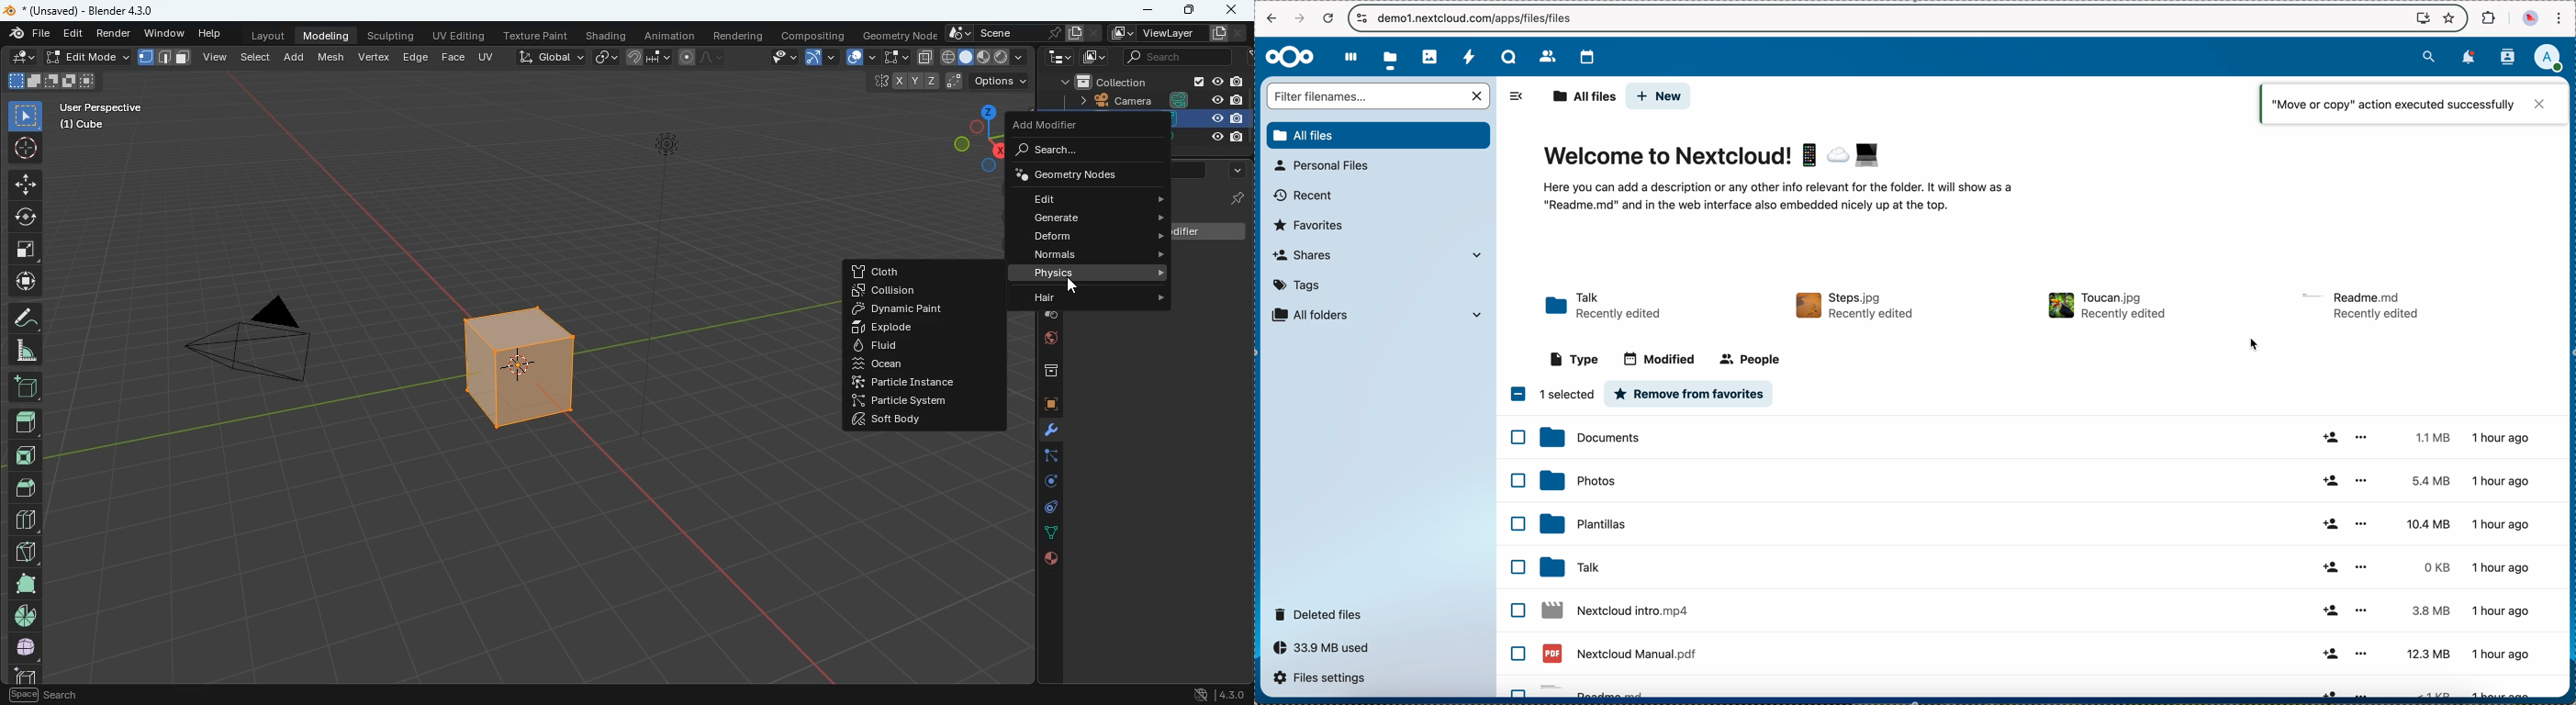 The height and width of the screenshot is (728, 2576). What do you see at coordinates (1301, 197) in the screenshot?
I see `recent` at bounding box center [1301, 197].